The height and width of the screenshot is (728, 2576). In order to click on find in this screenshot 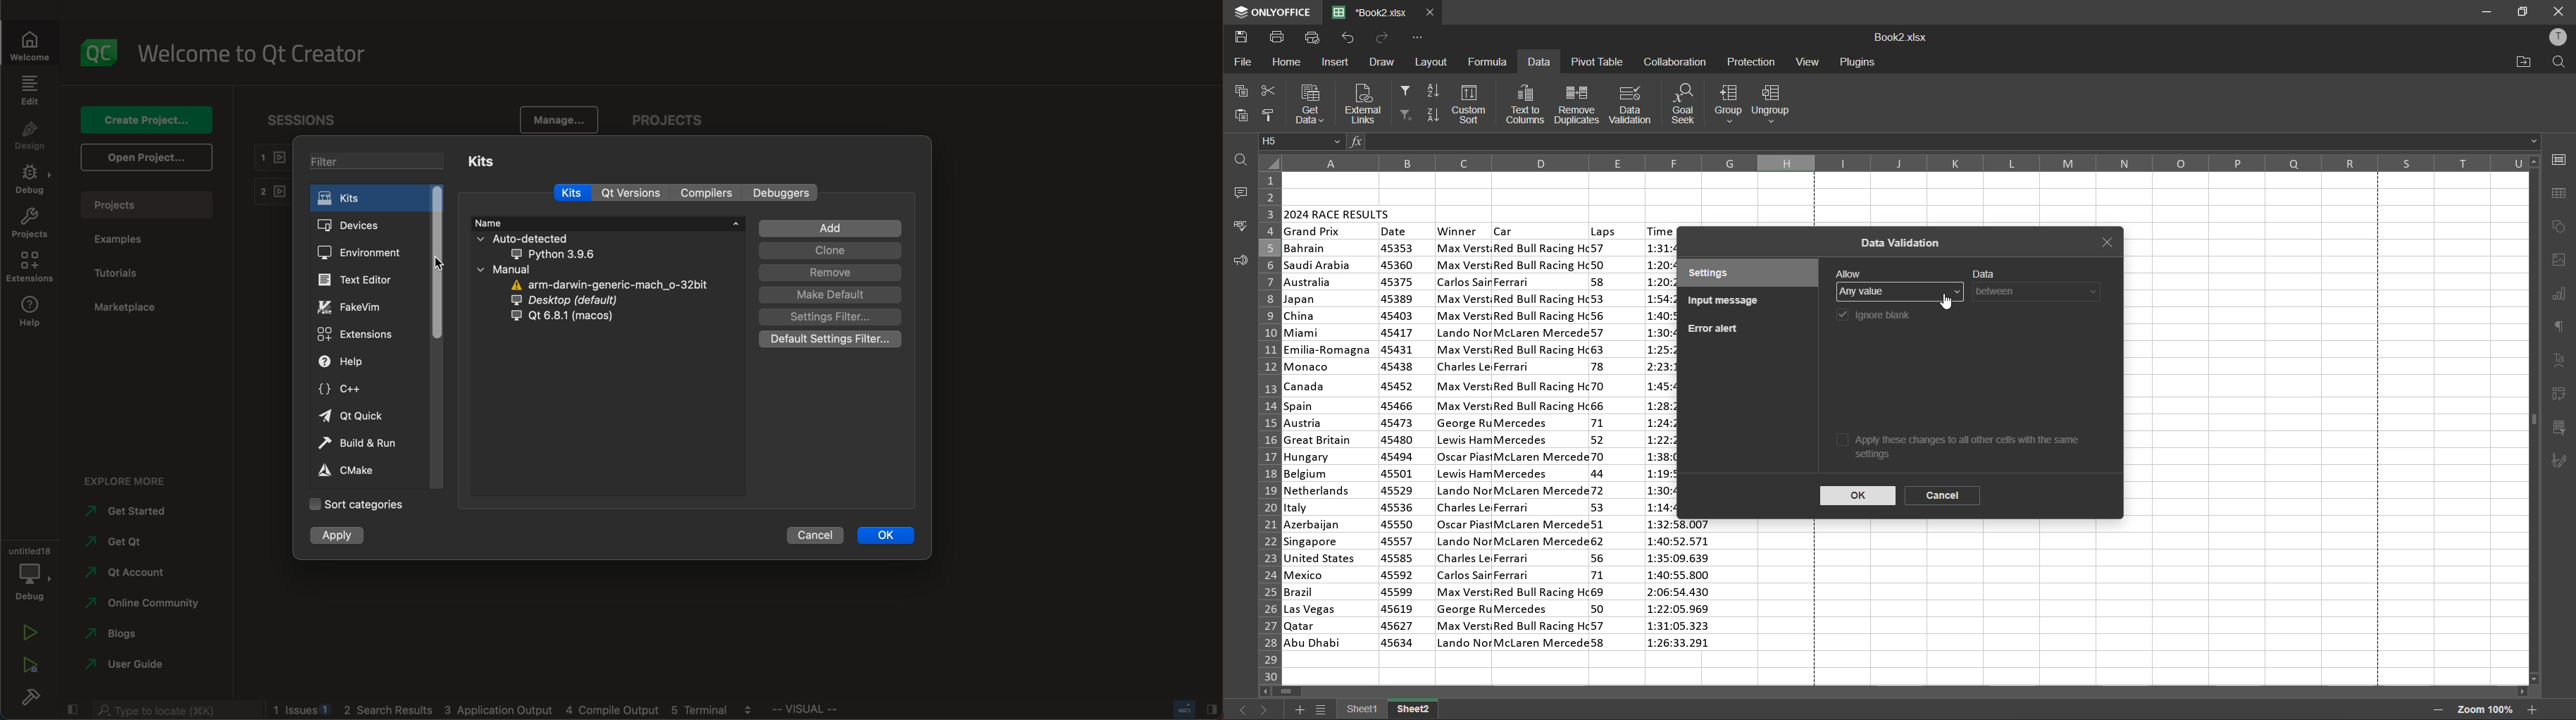, I will do `click(2554, 62)`.